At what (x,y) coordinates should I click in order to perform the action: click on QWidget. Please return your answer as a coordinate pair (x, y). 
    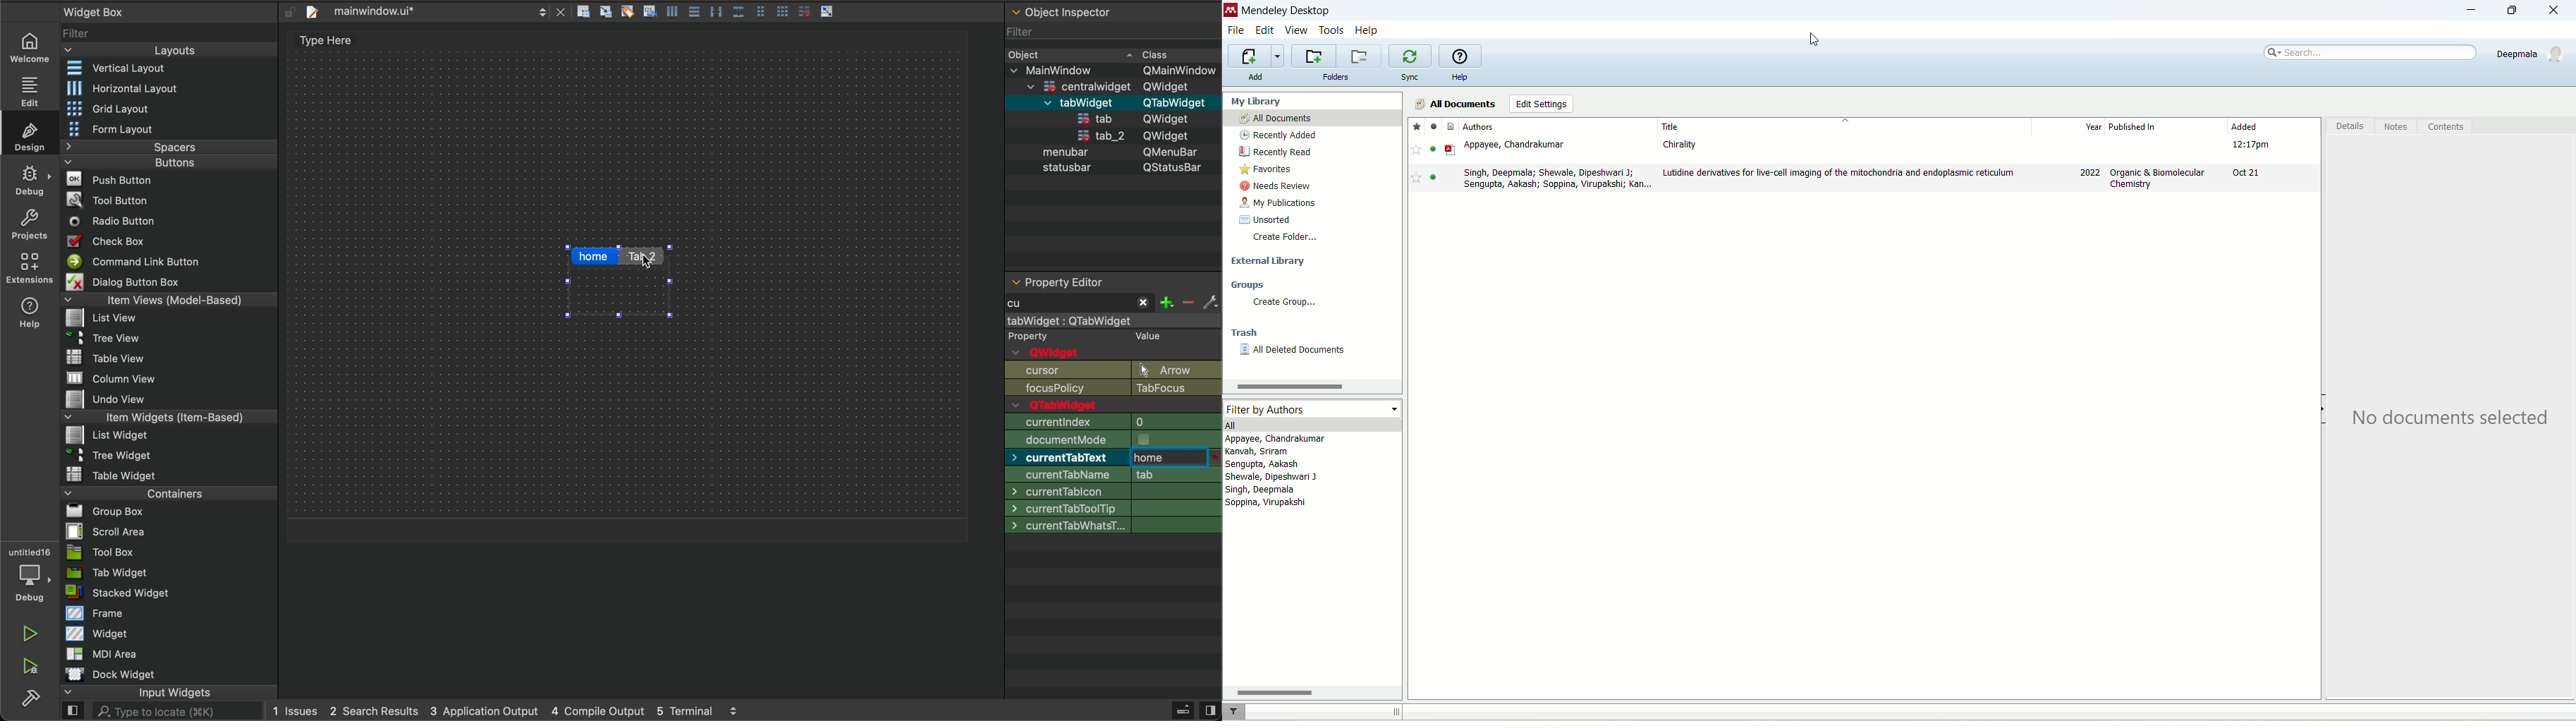
    Looking at the image, I should click on (1168, 135).